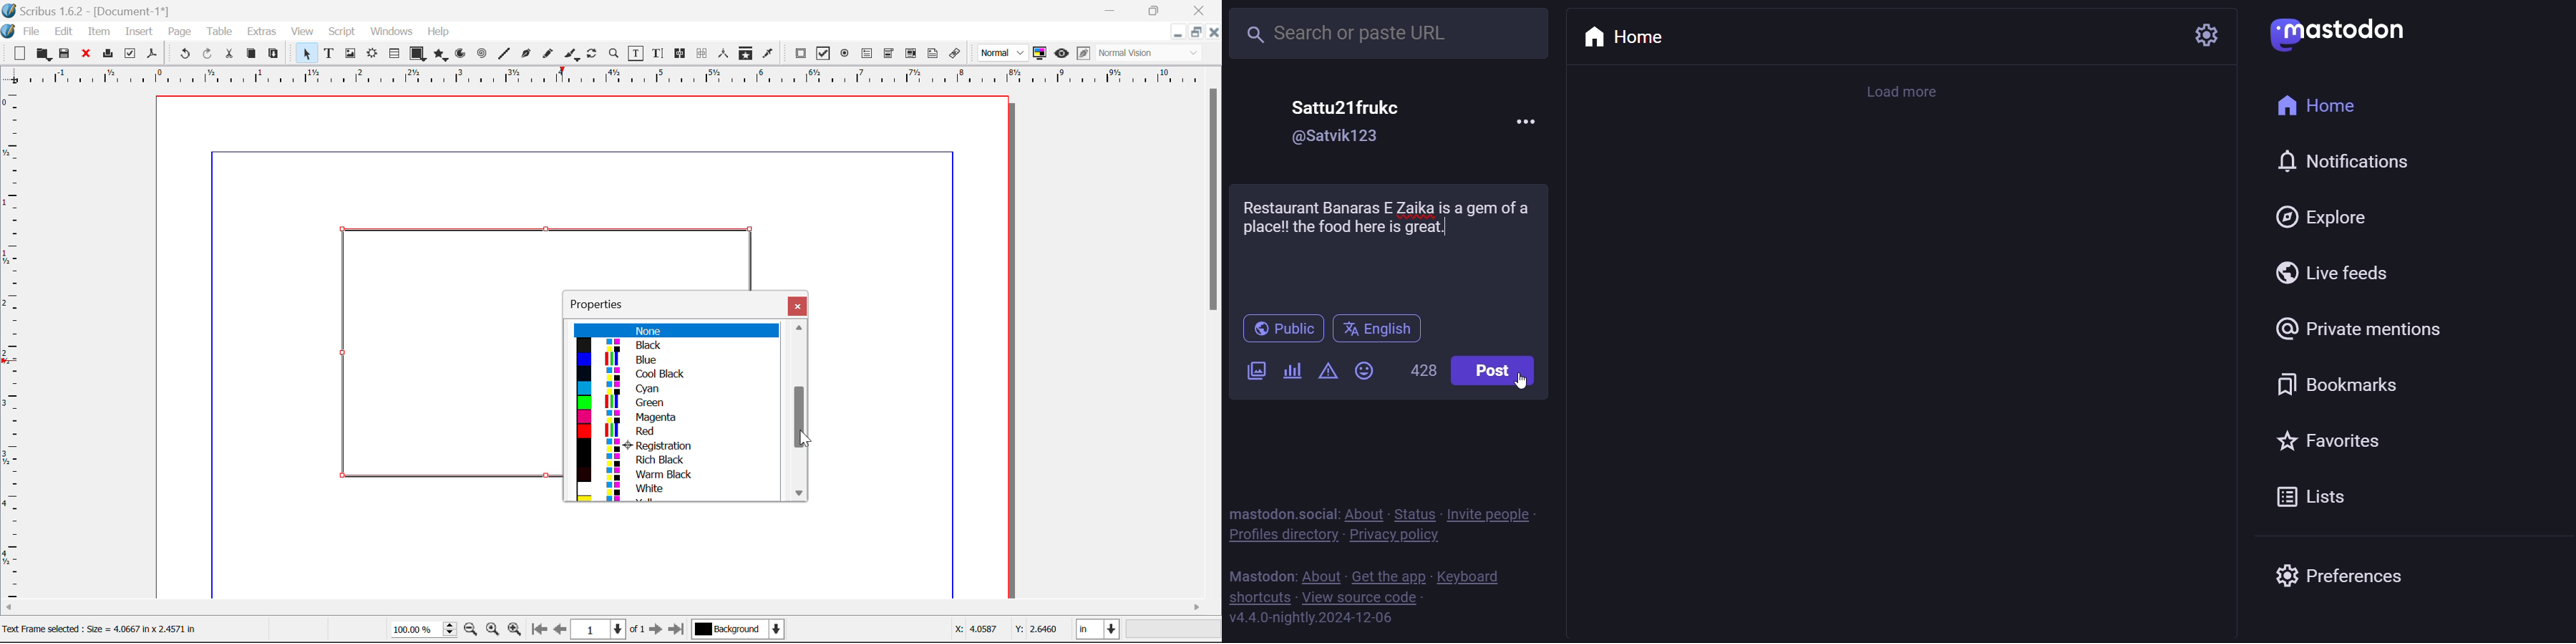  I want to click on Discard, so click(87, 54).